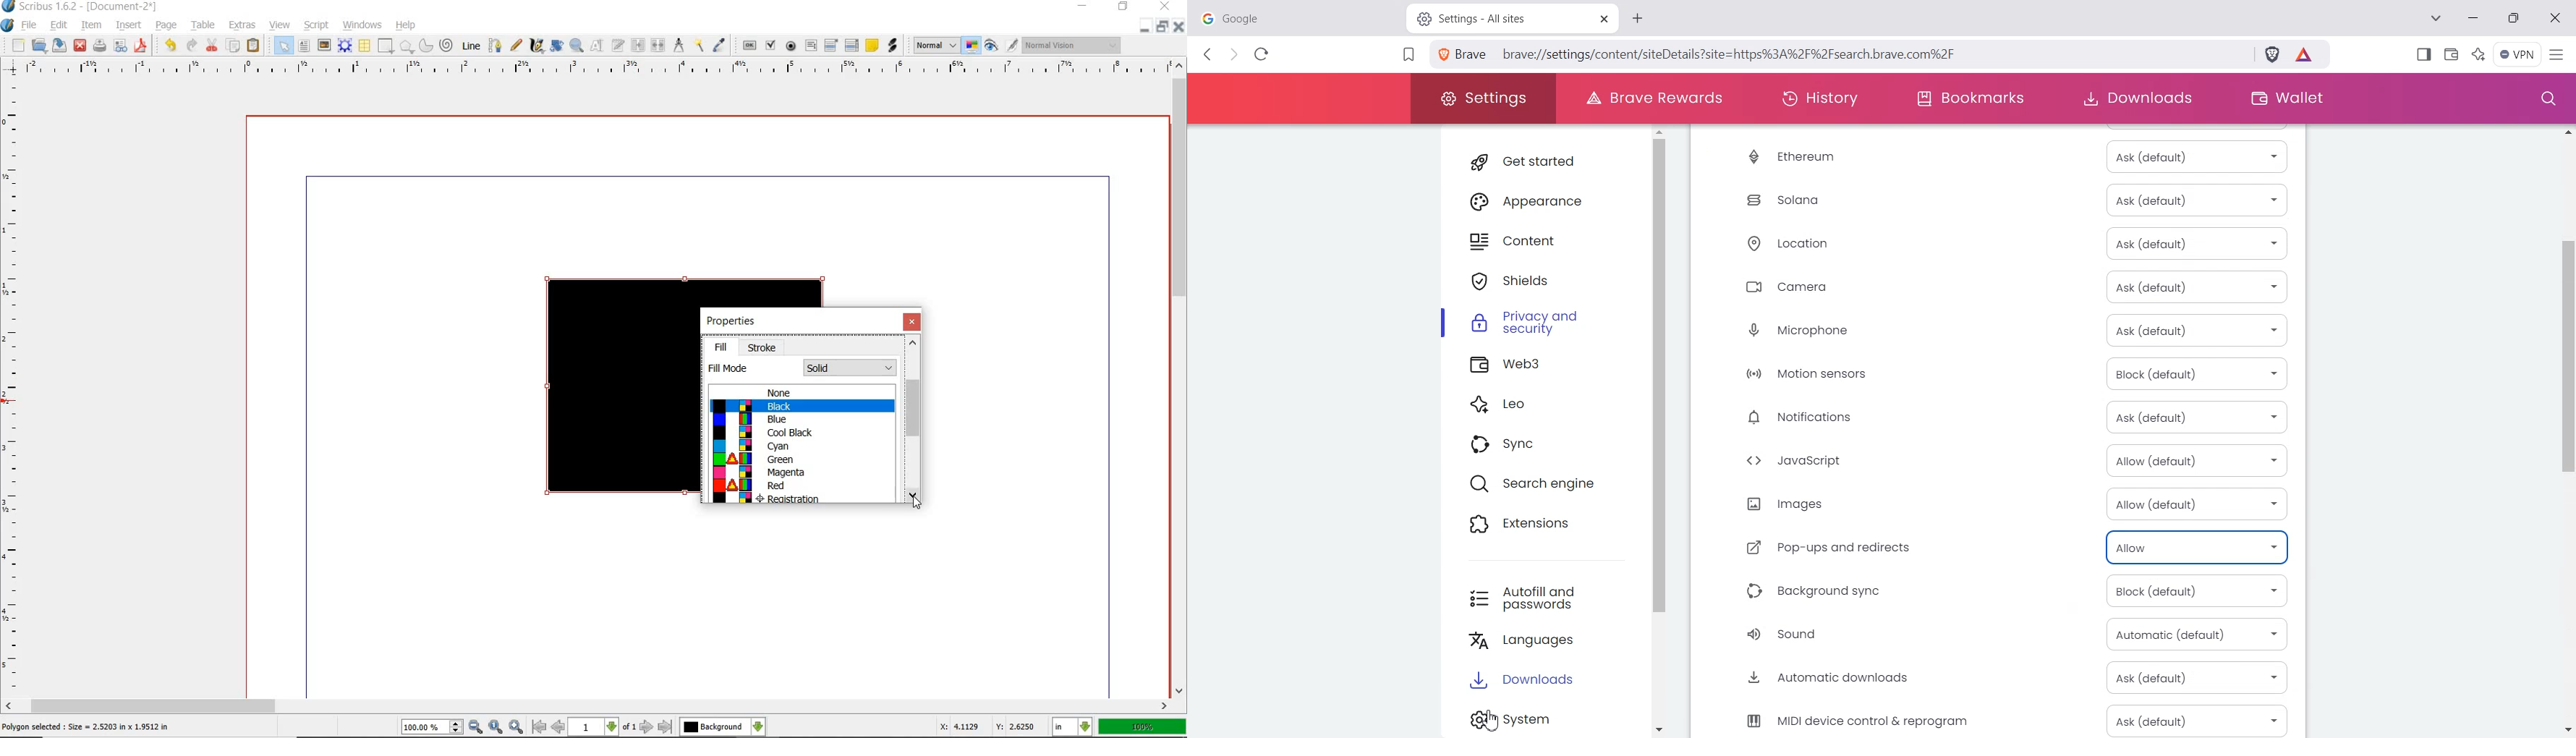  I want to click on text annotation, so click(872, 45).